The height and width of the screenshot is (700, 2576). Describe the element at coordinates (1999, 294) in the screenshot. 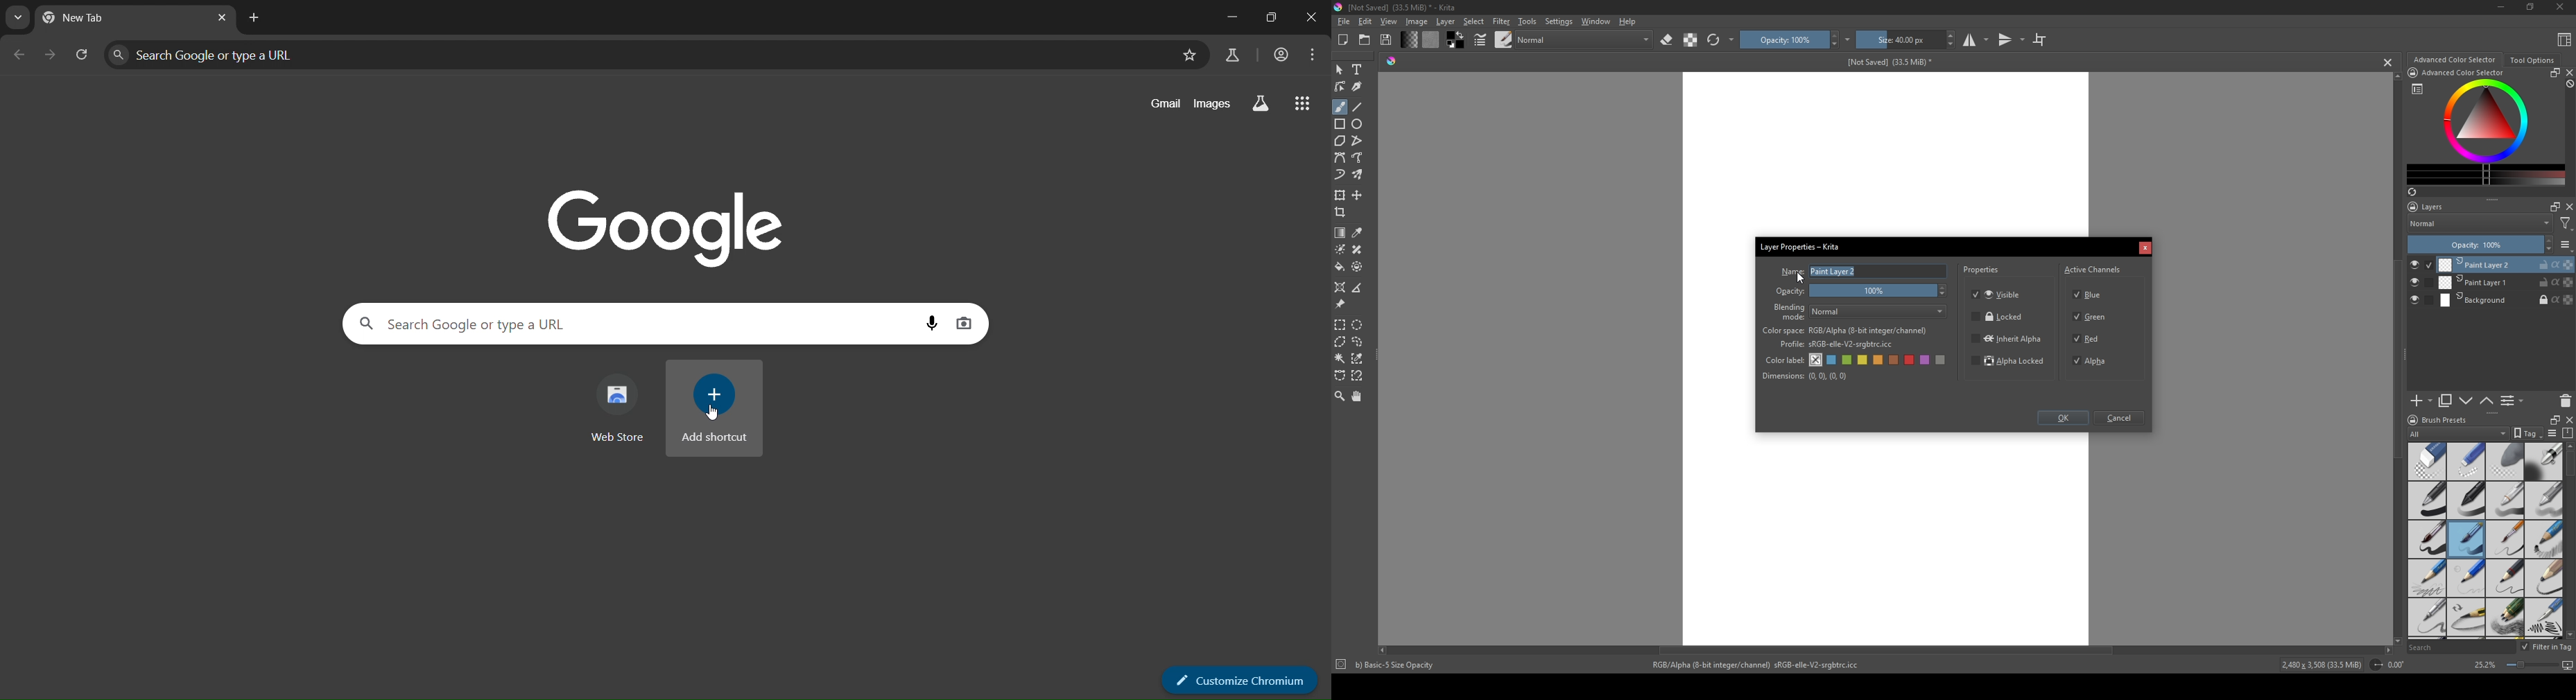

I see `Visible` at that location.